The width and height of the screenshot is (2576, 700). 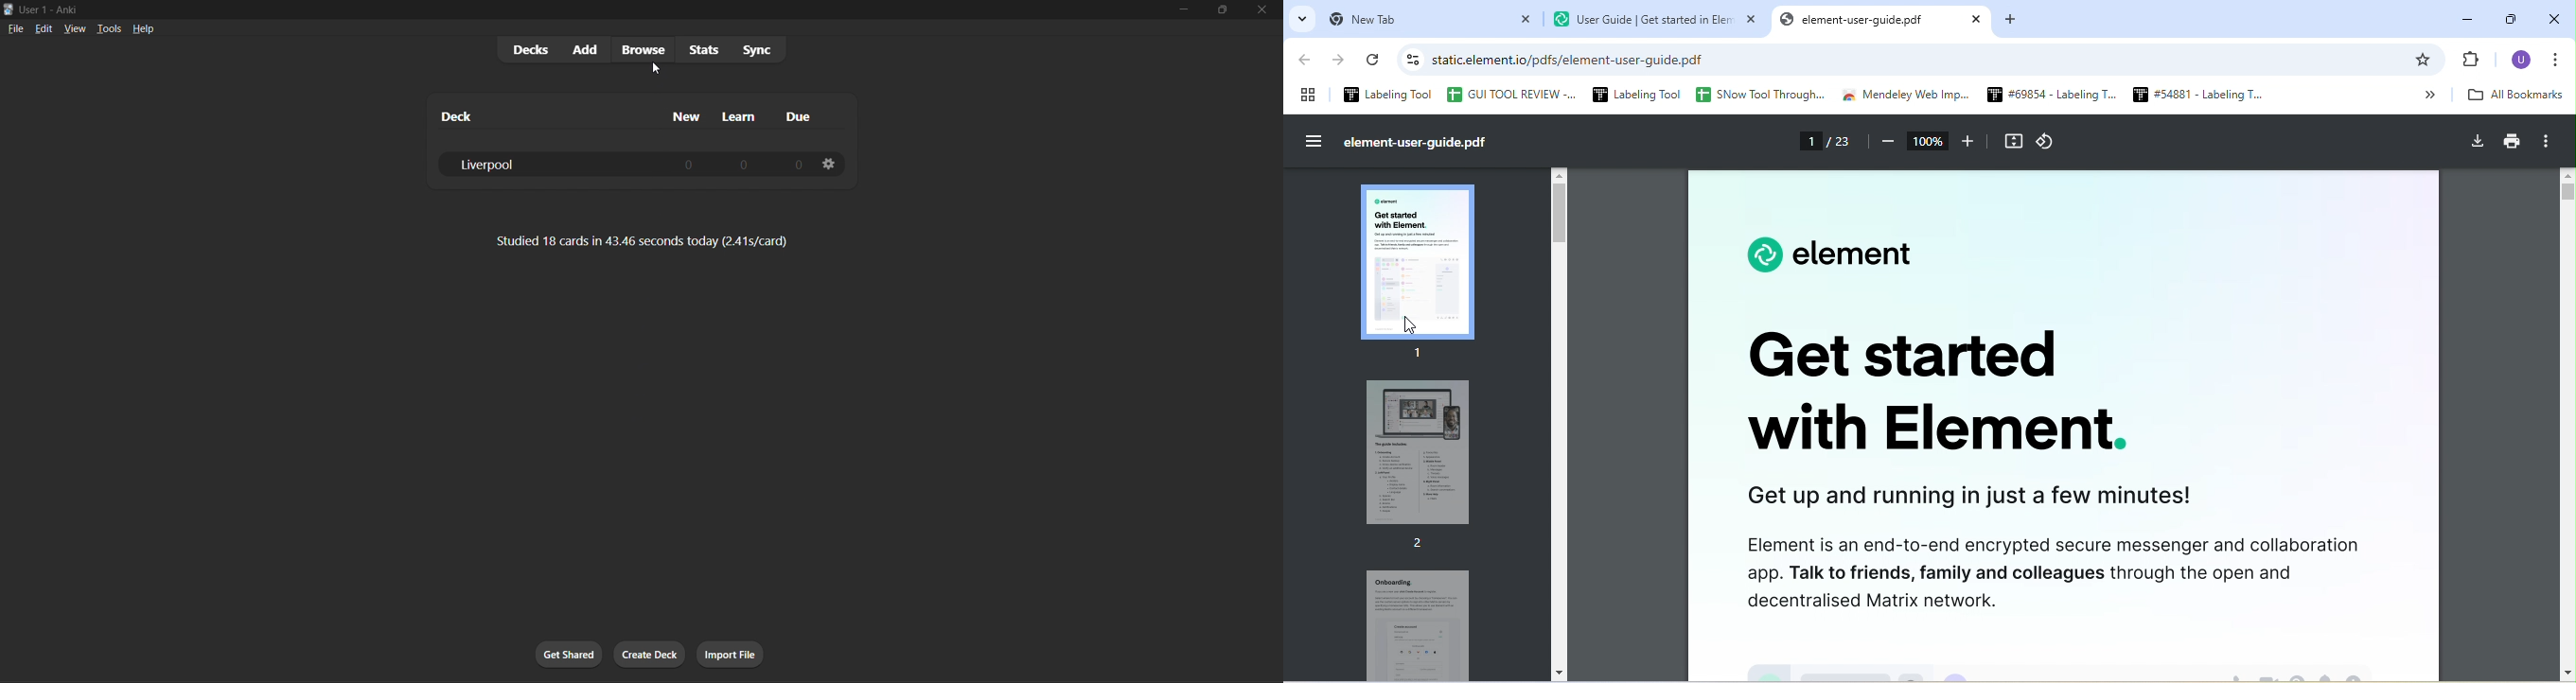 I want to click on customized and control google chrome, so click(x=2562, y=60).